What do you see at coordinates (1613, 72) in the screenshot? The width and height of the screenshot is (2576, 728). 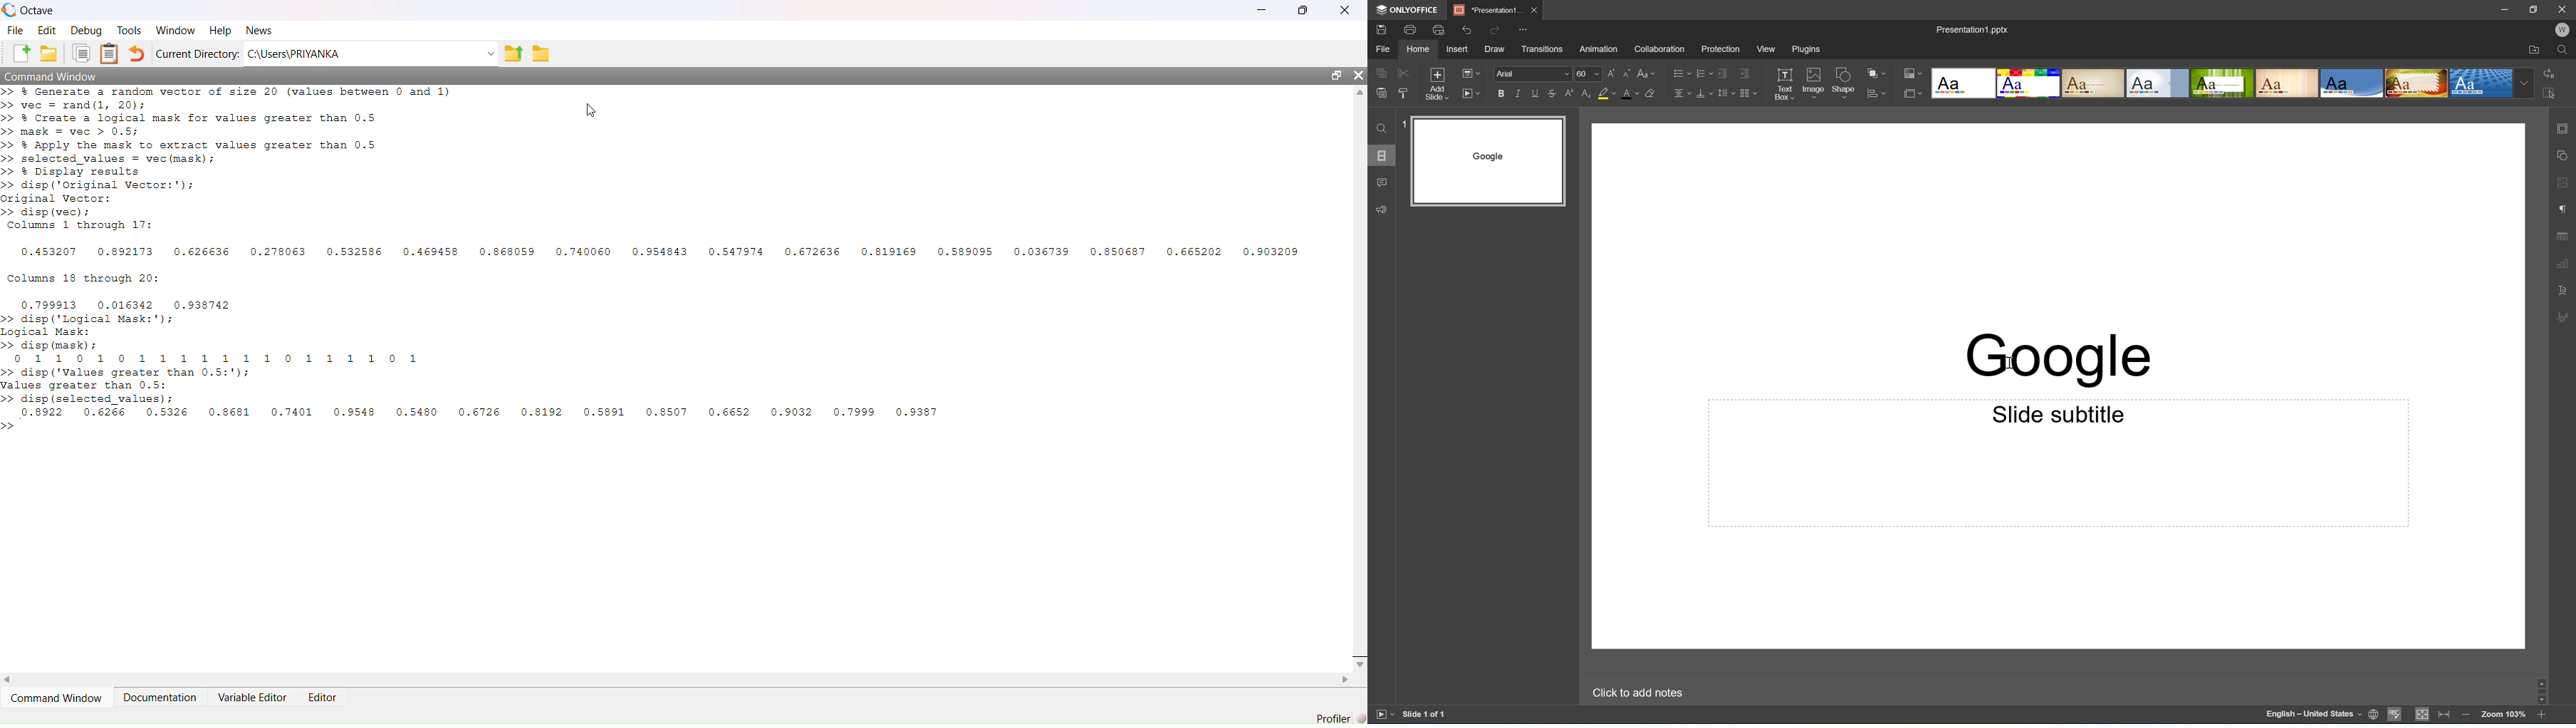 I see `Increment font size` at bounding box center [1613, 72].